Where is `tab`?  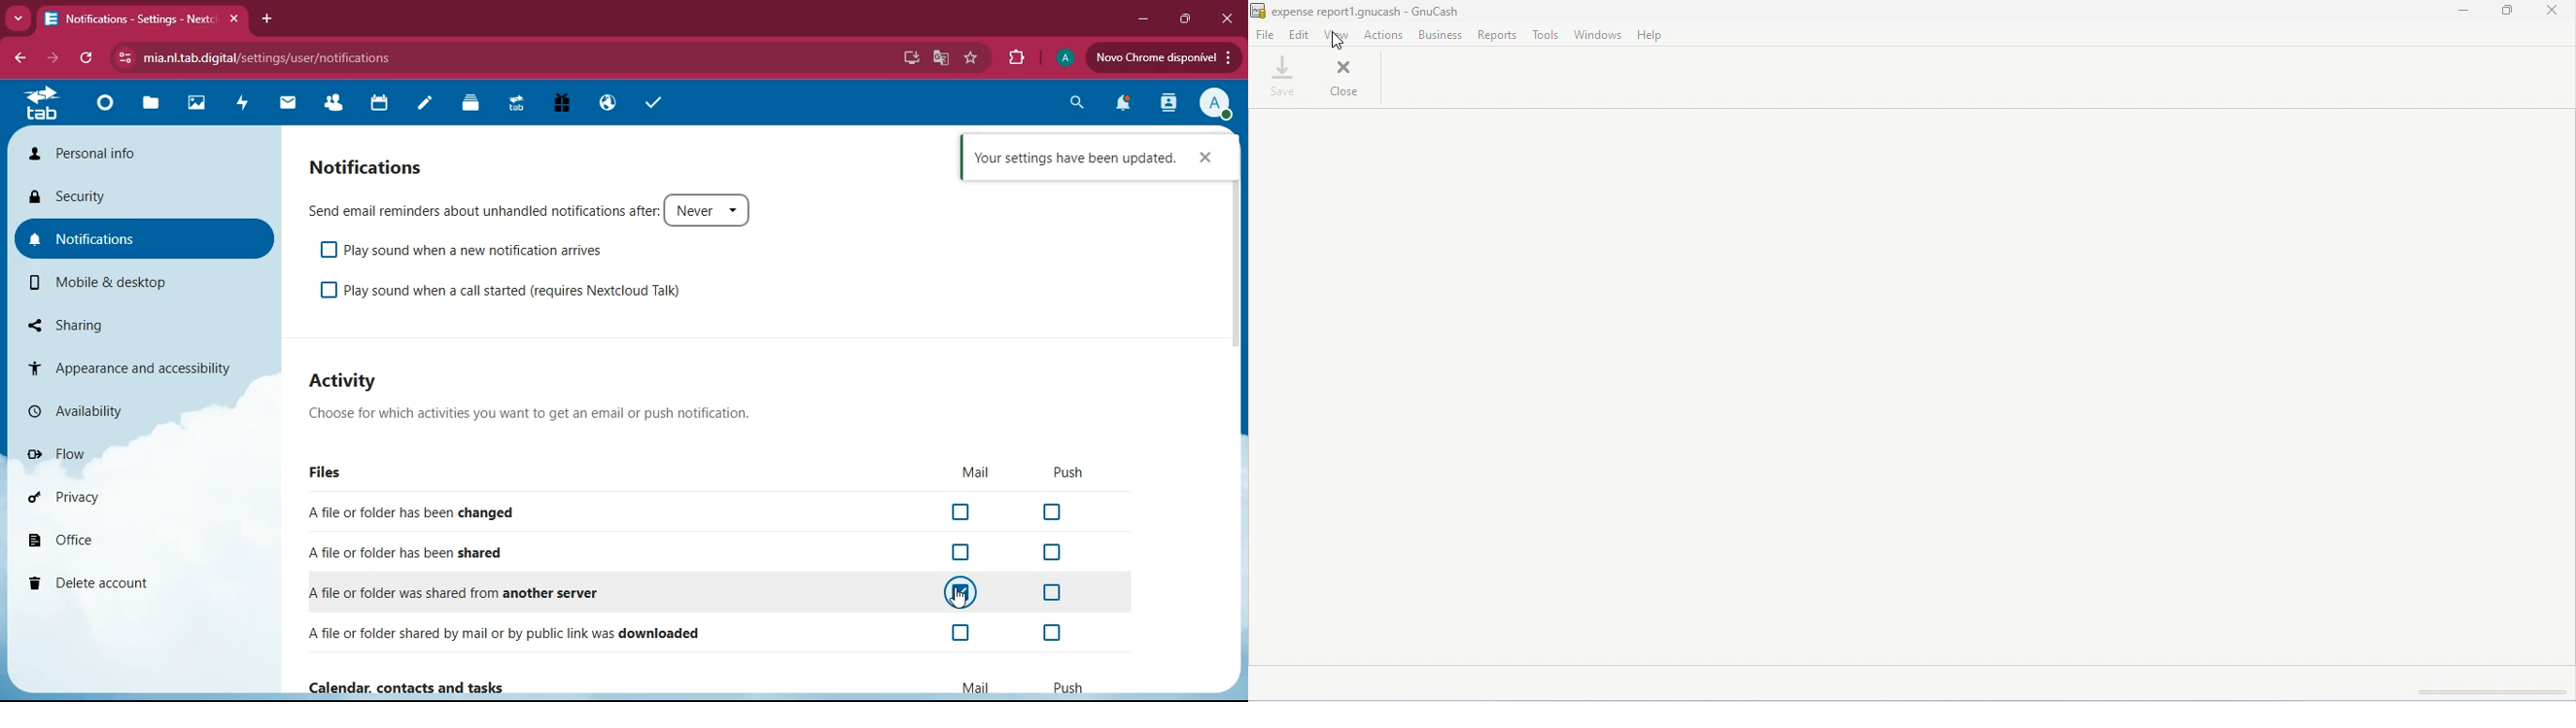 tab is located at coordinates (140, 19).